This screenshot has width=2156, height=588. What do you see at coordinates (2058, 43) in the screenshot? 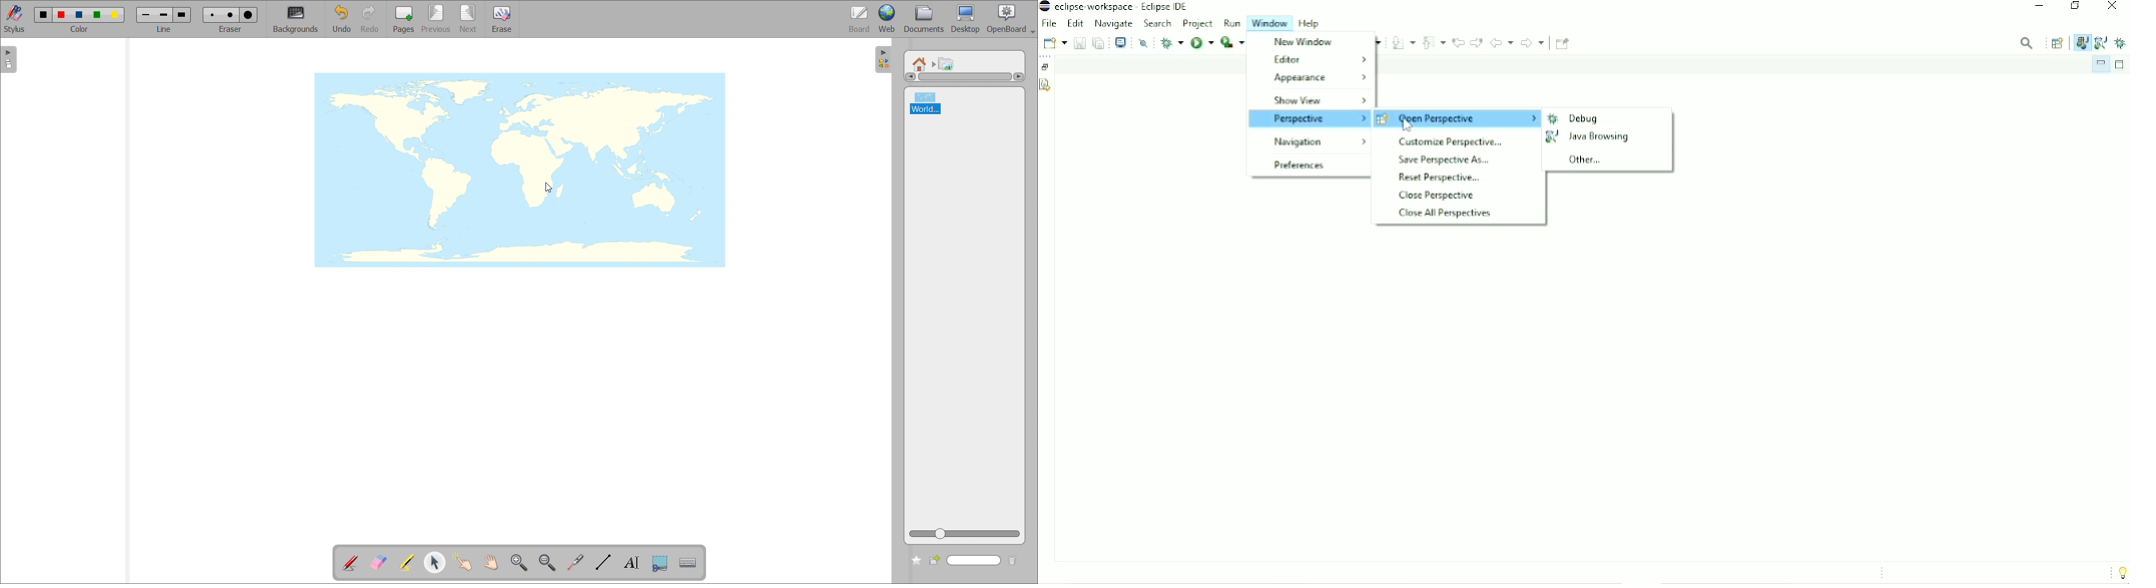
I see `Open Perspective` at bounding box center [2058, 43].